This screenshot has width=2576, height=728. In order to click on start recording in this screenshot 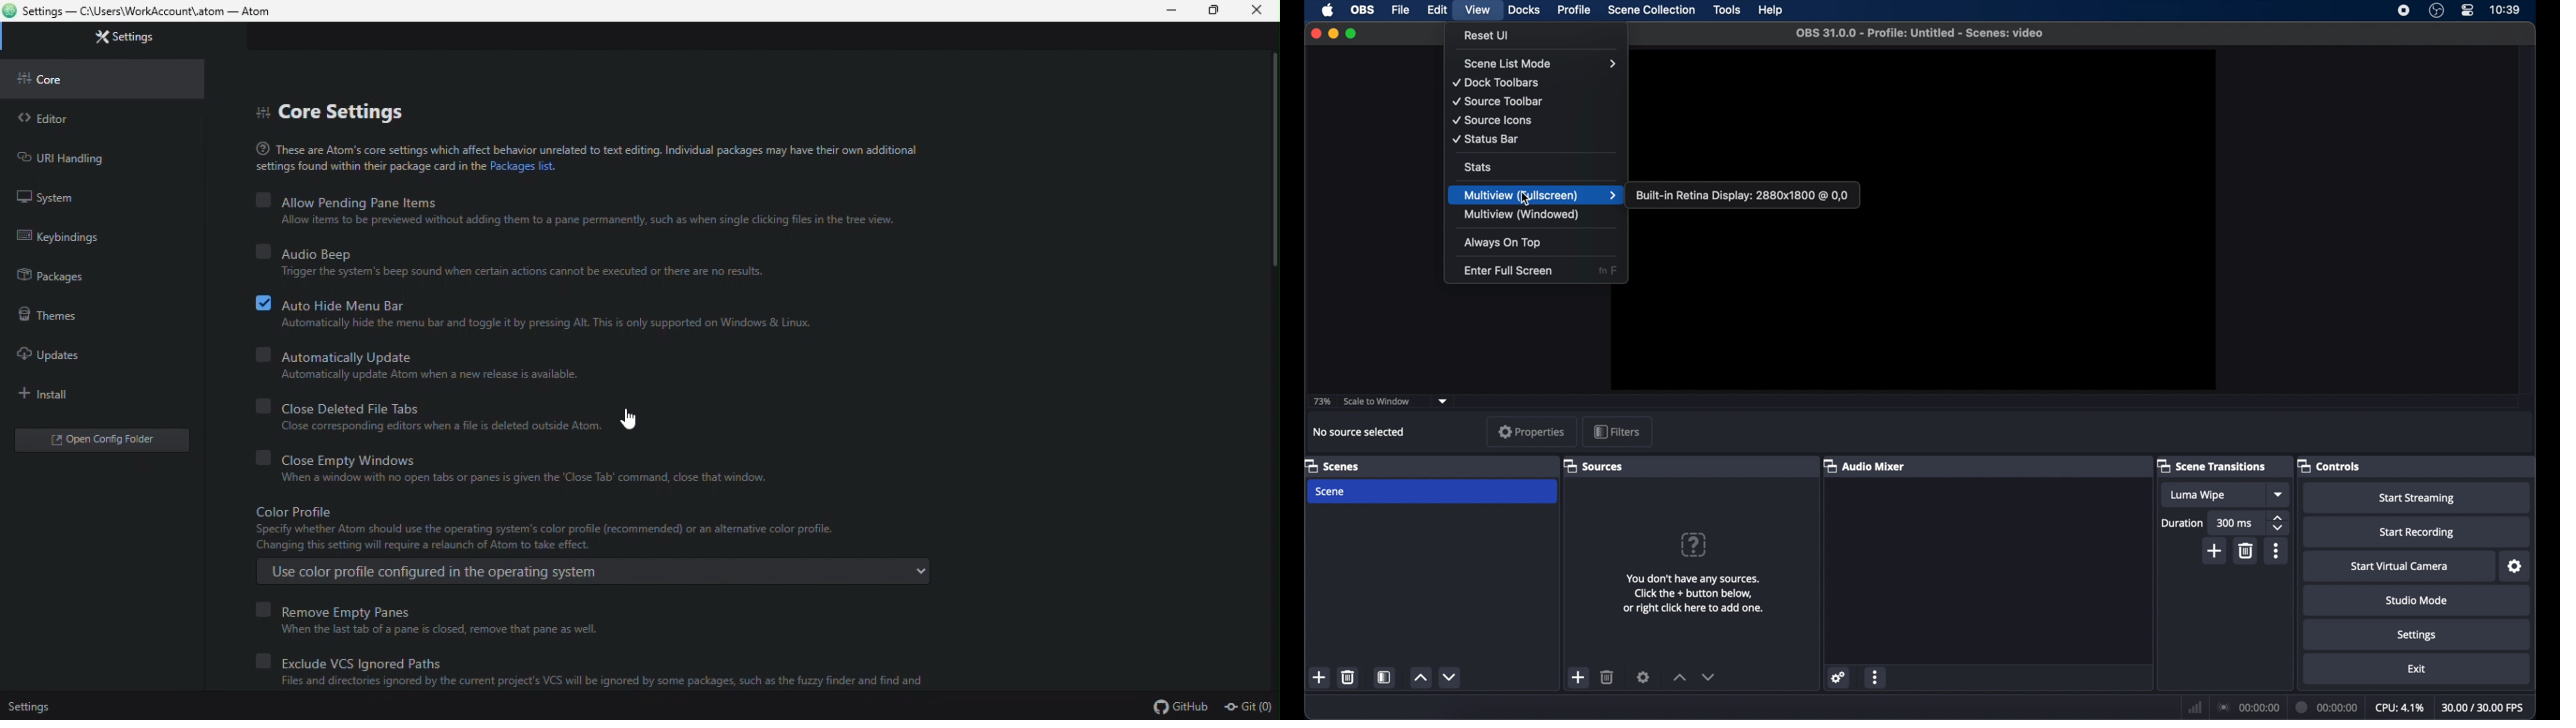, I will do `click(2417, 531)`.